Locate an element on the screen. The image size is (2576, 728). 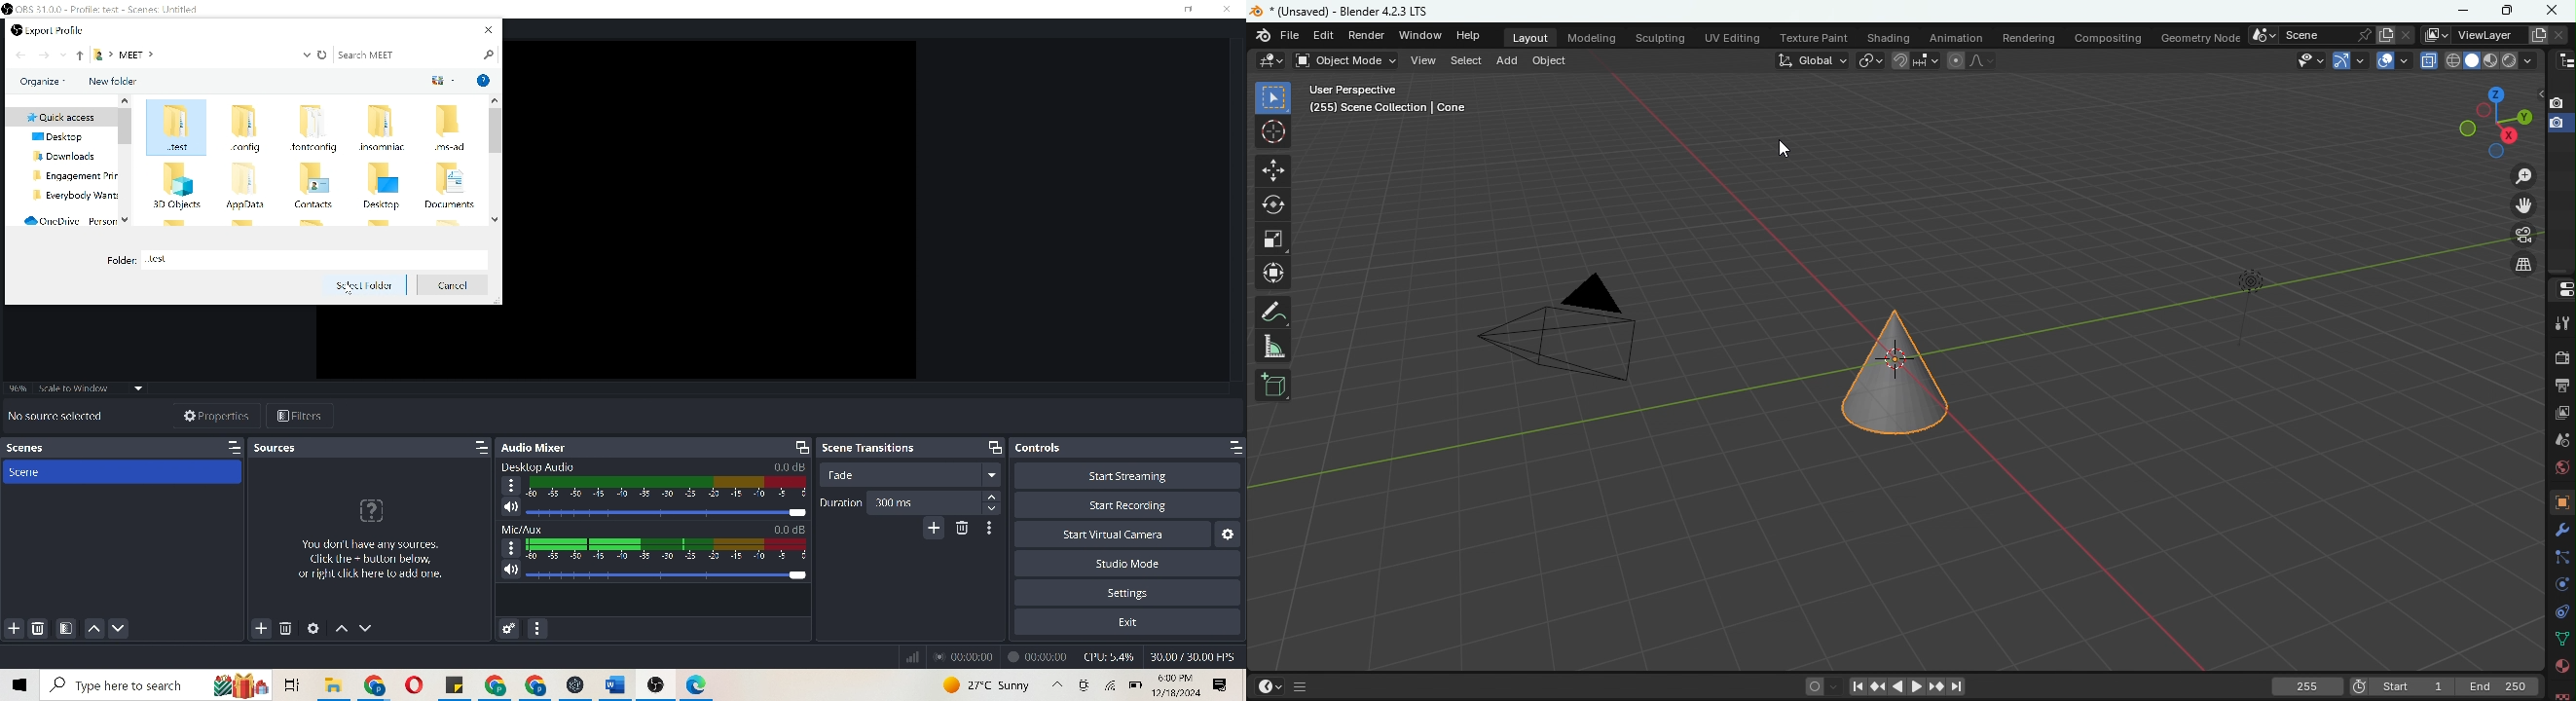
New folder is located at coordinates (113, 81).